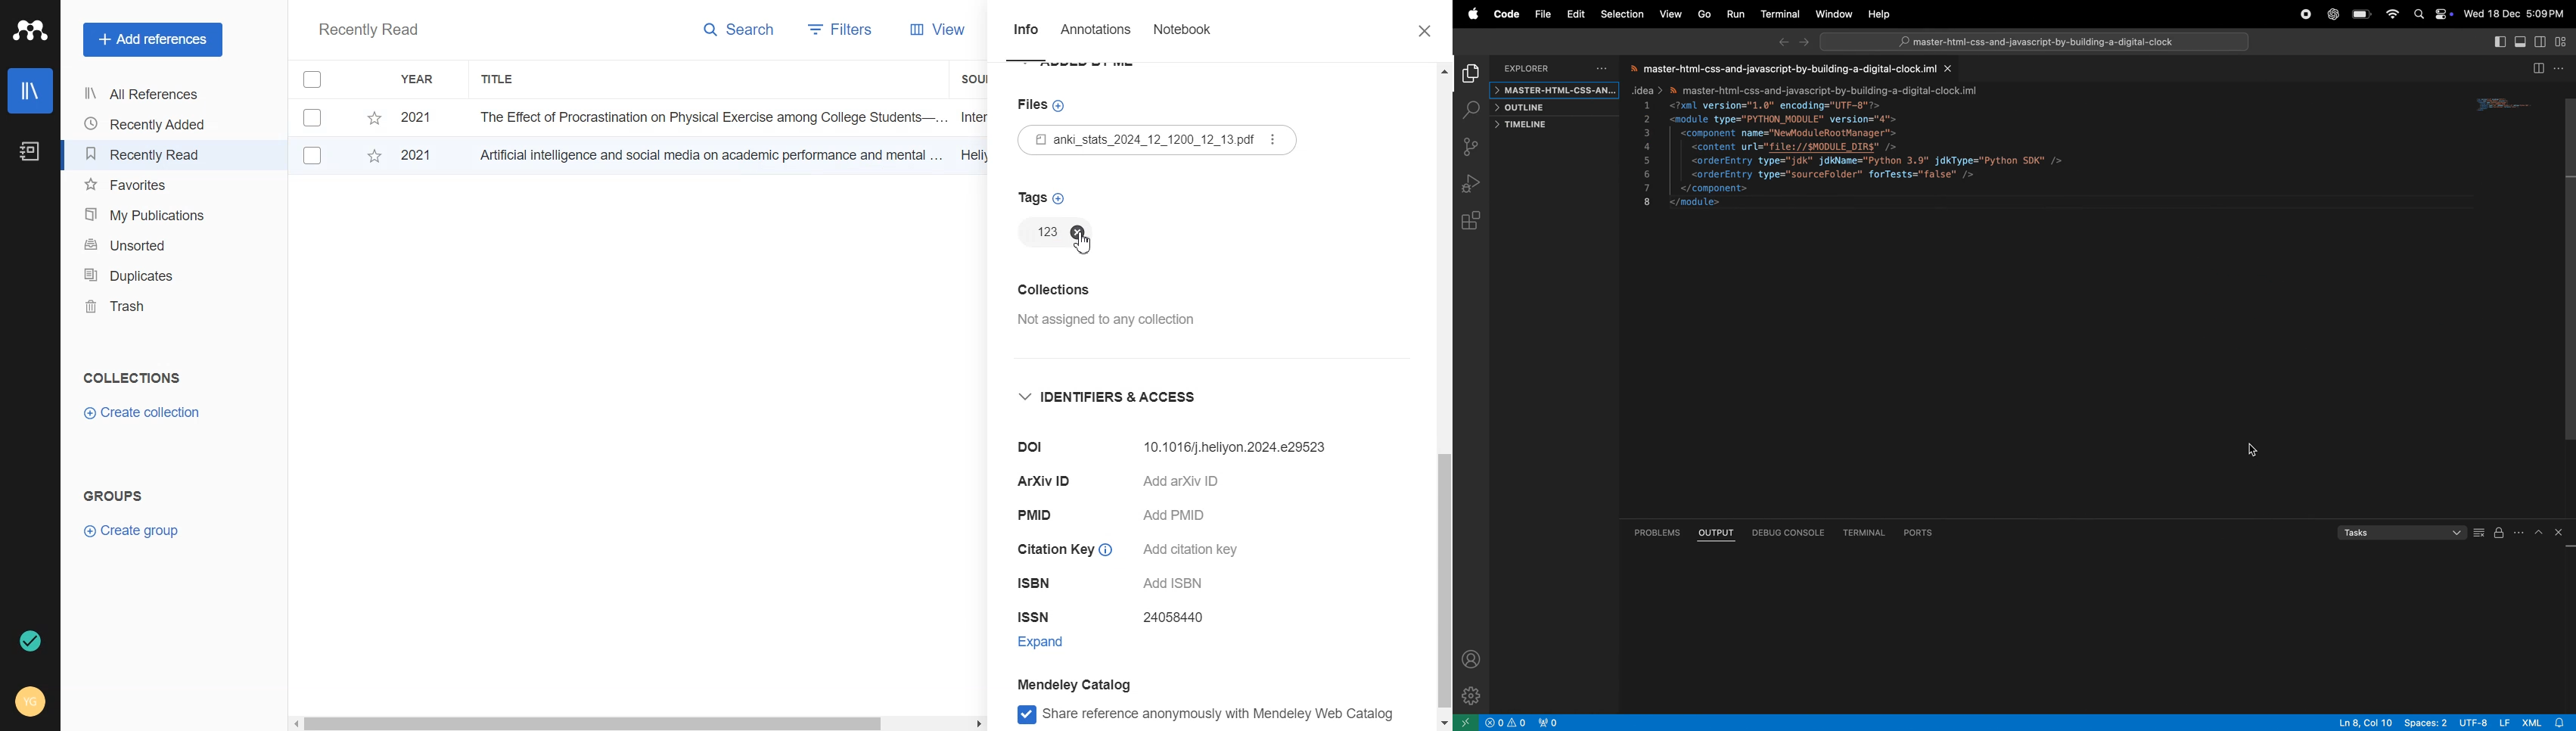 This screenshot has height=756, width=2576. What do you see at coordinates (144, 413) in the screenshot?
I see `Create Collection` at bounding box center [144, 413].